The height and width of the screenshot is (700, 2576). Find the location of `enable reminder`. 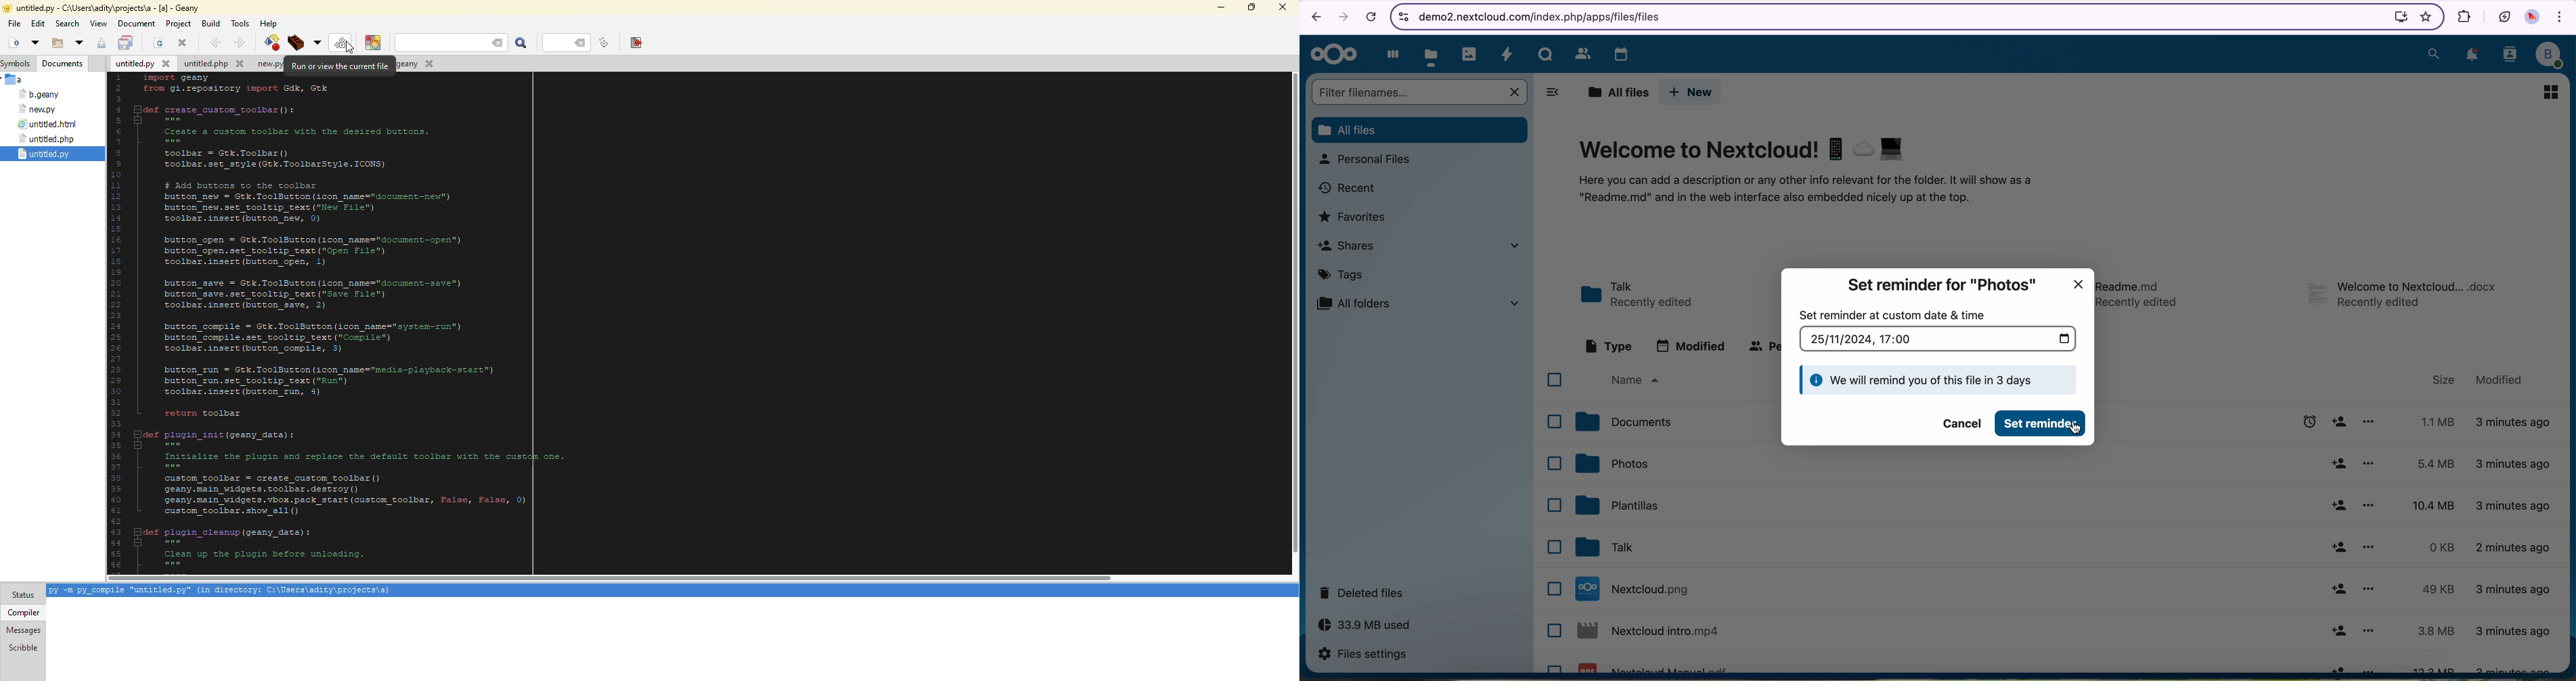

enable reminder is located at coordinates (2306, 422).